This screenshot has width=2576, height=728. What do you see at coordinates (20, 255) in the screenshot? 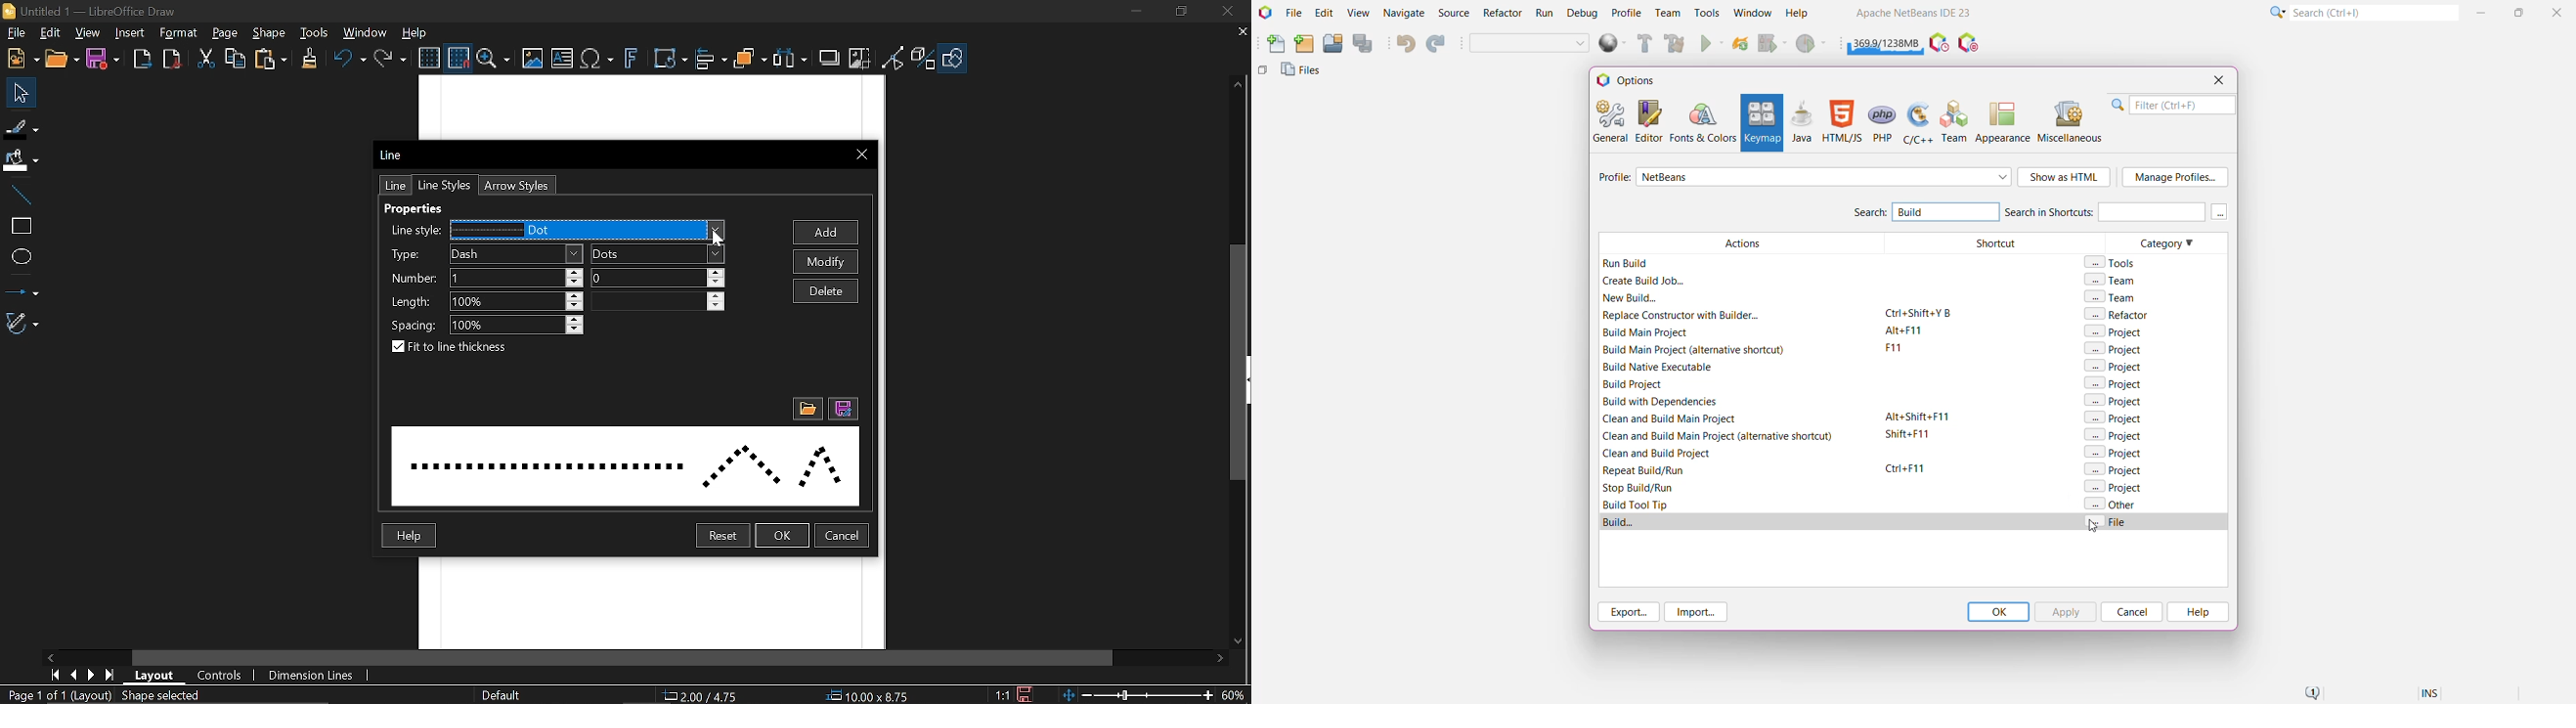
I see `Ellipse` at bounding box center [20, 255].